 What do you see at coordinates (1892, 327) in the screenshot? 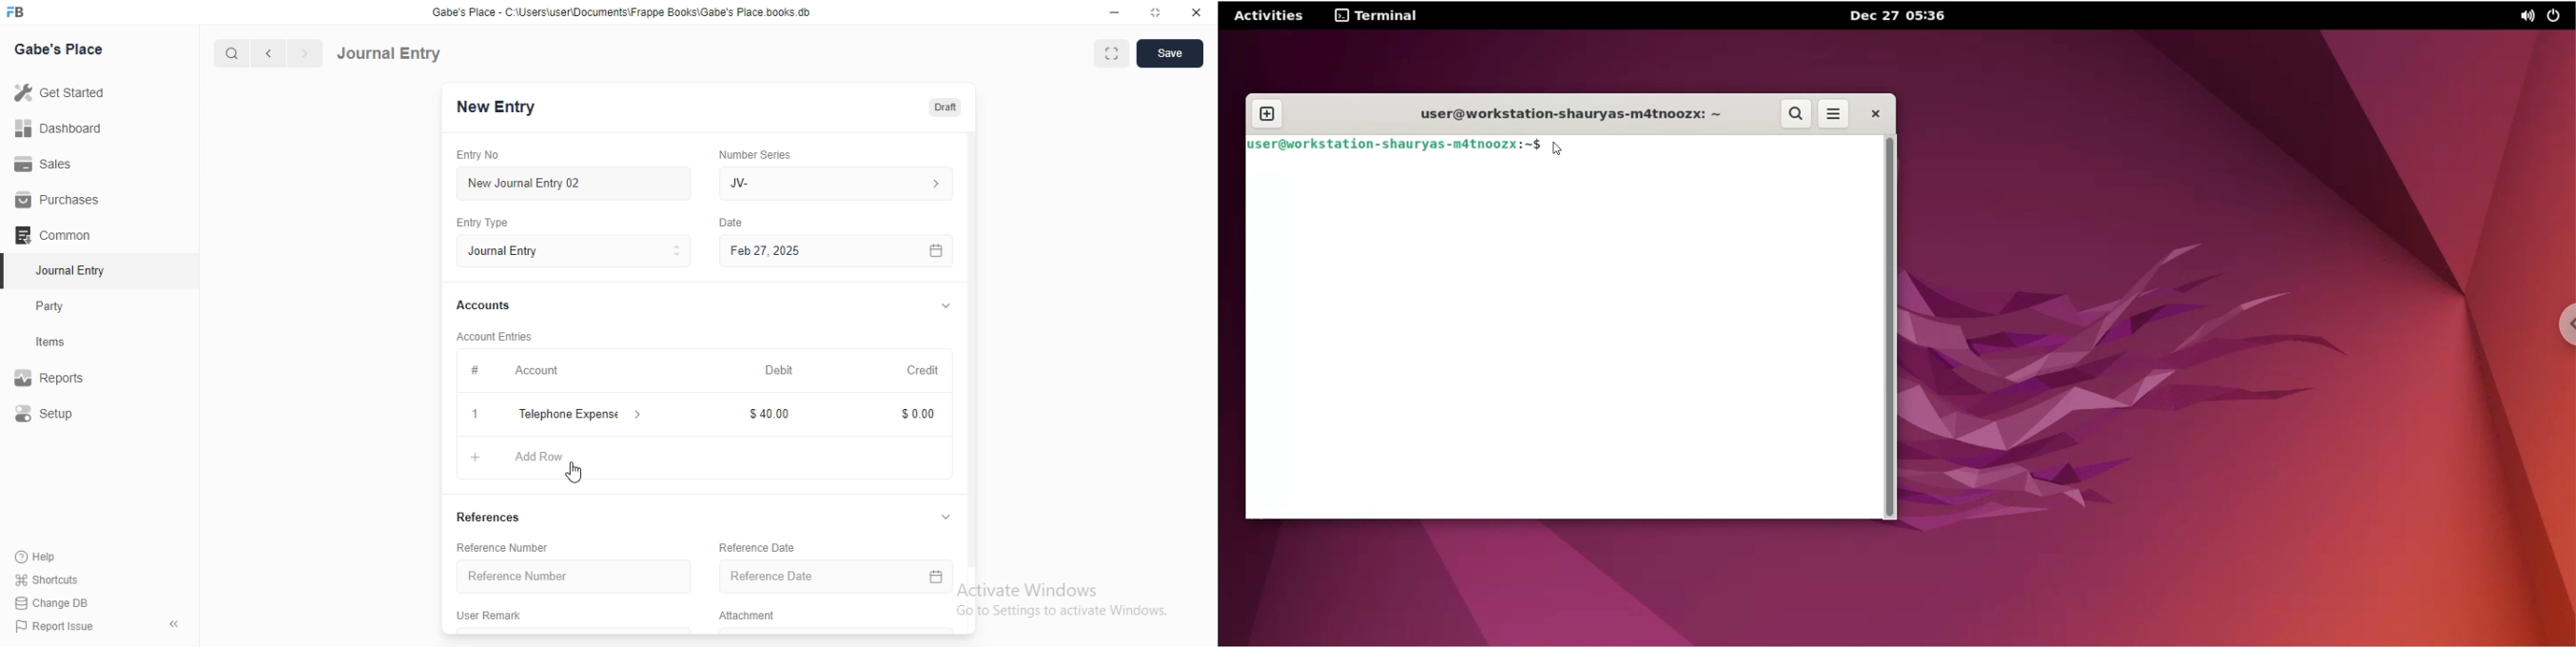
I see `scrollbar` at bounding box center [1892, 327].